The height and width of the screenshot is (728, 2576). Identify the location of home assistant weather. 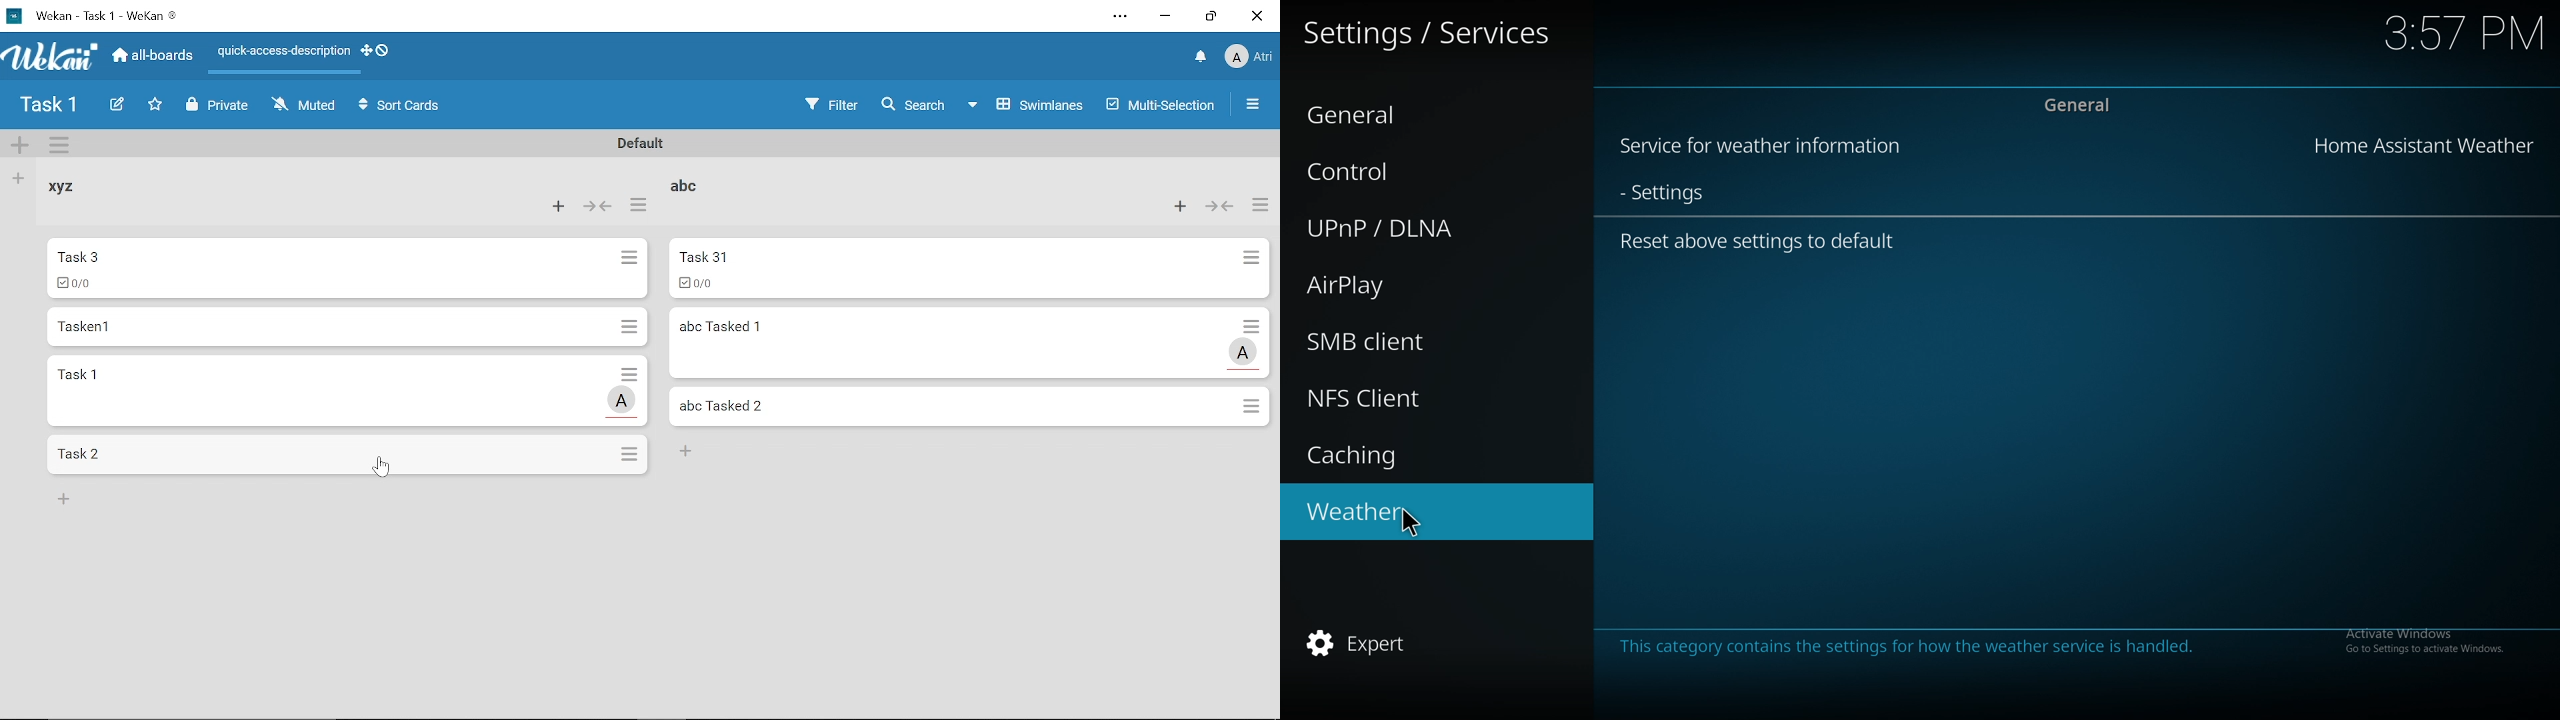
(2426, 143).